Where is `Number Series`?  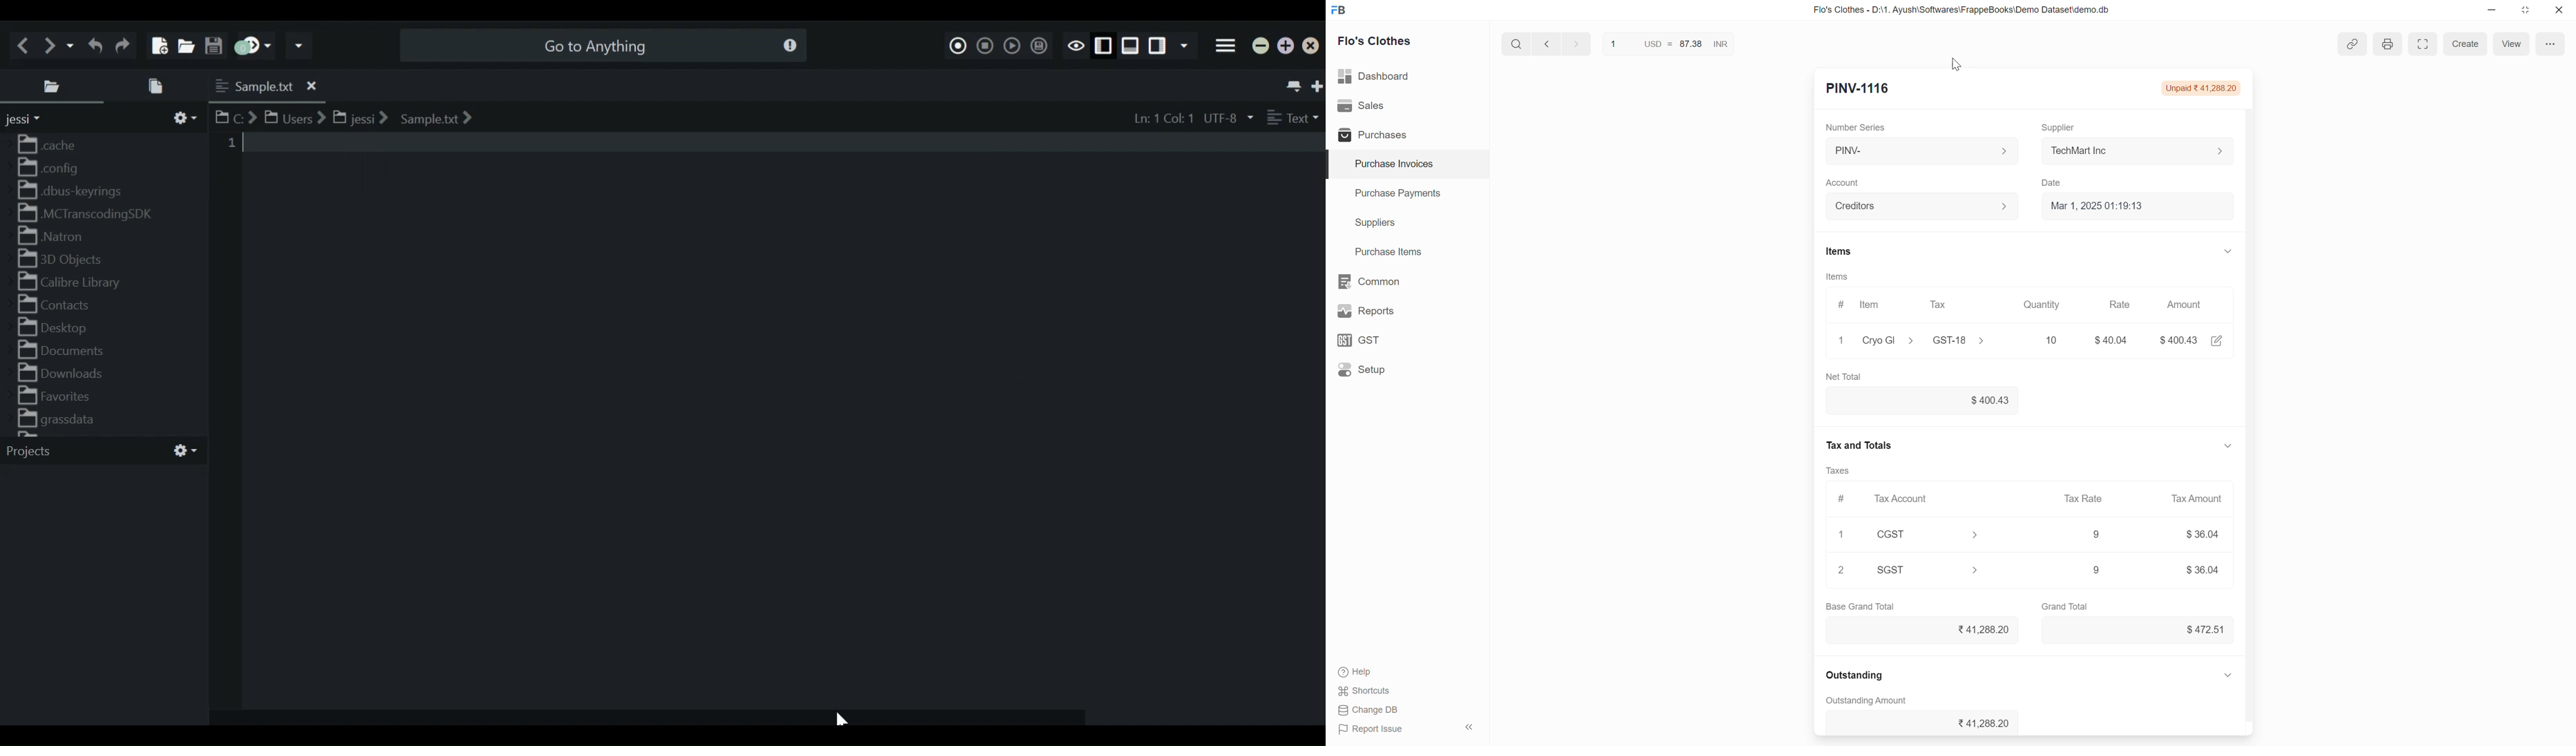 Number Series is located at coordinates (1861, 126).